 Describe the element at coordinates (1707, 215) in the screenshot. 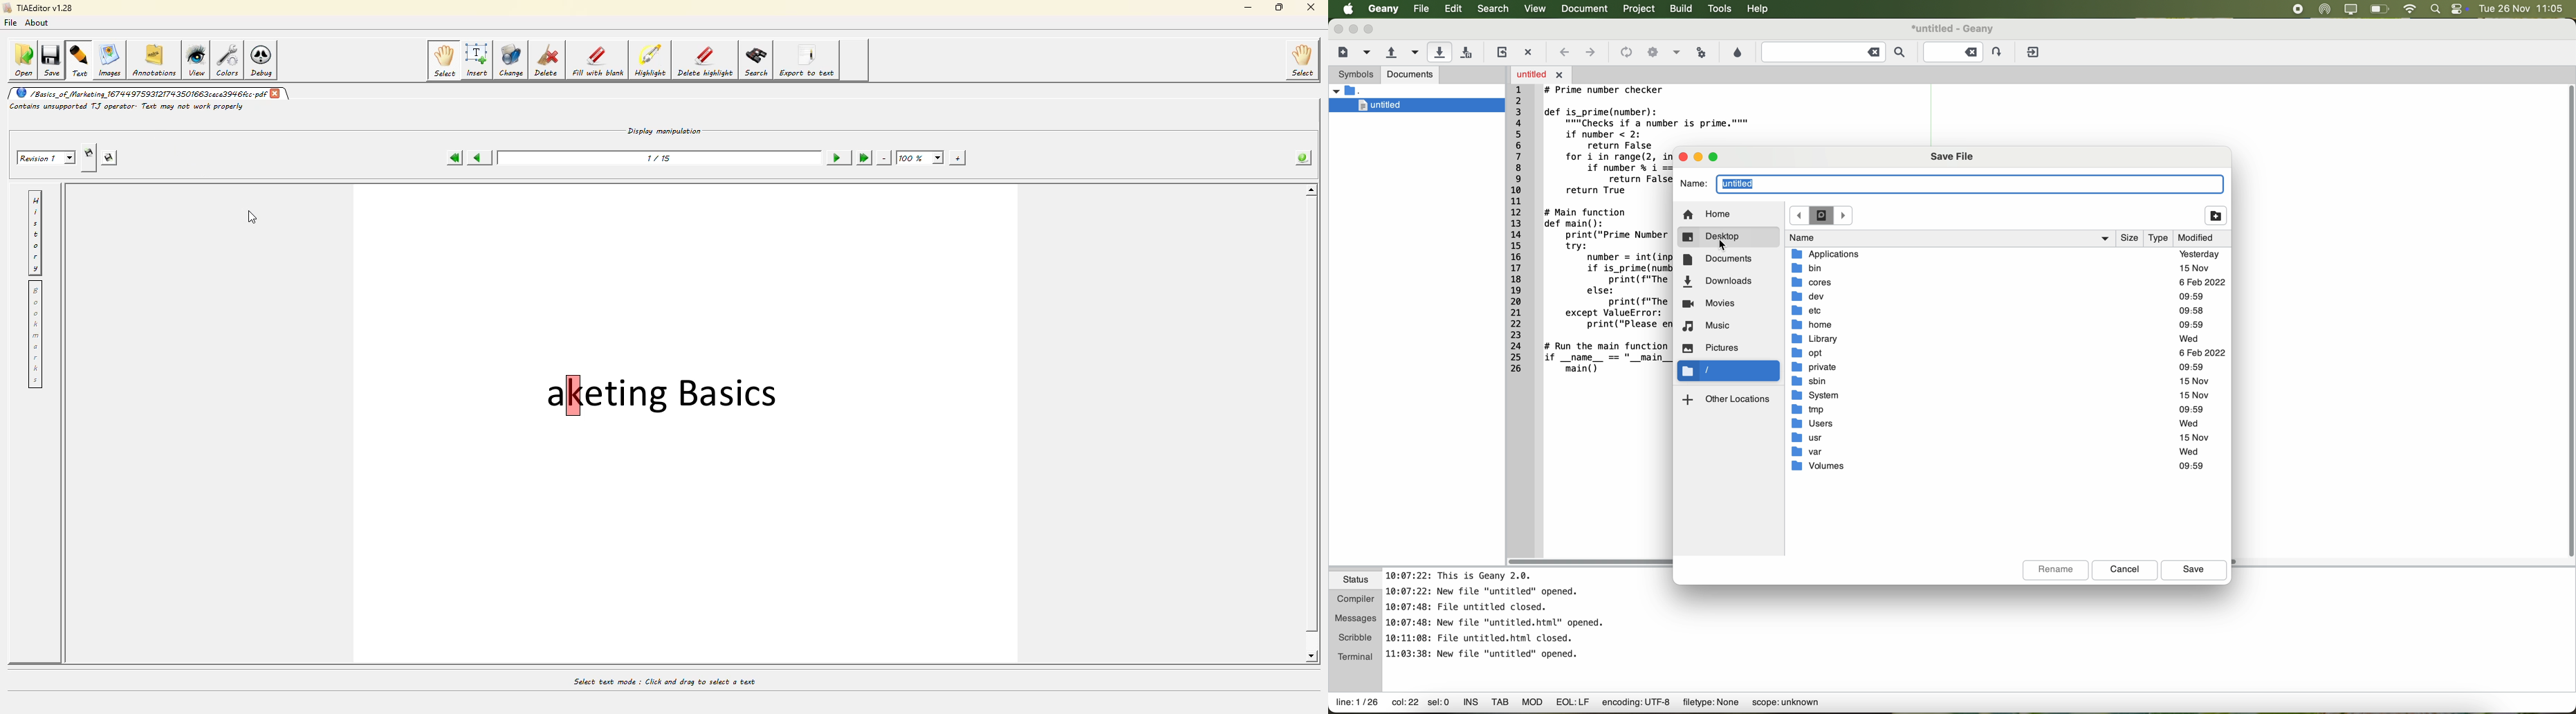

I see `home` at that location.